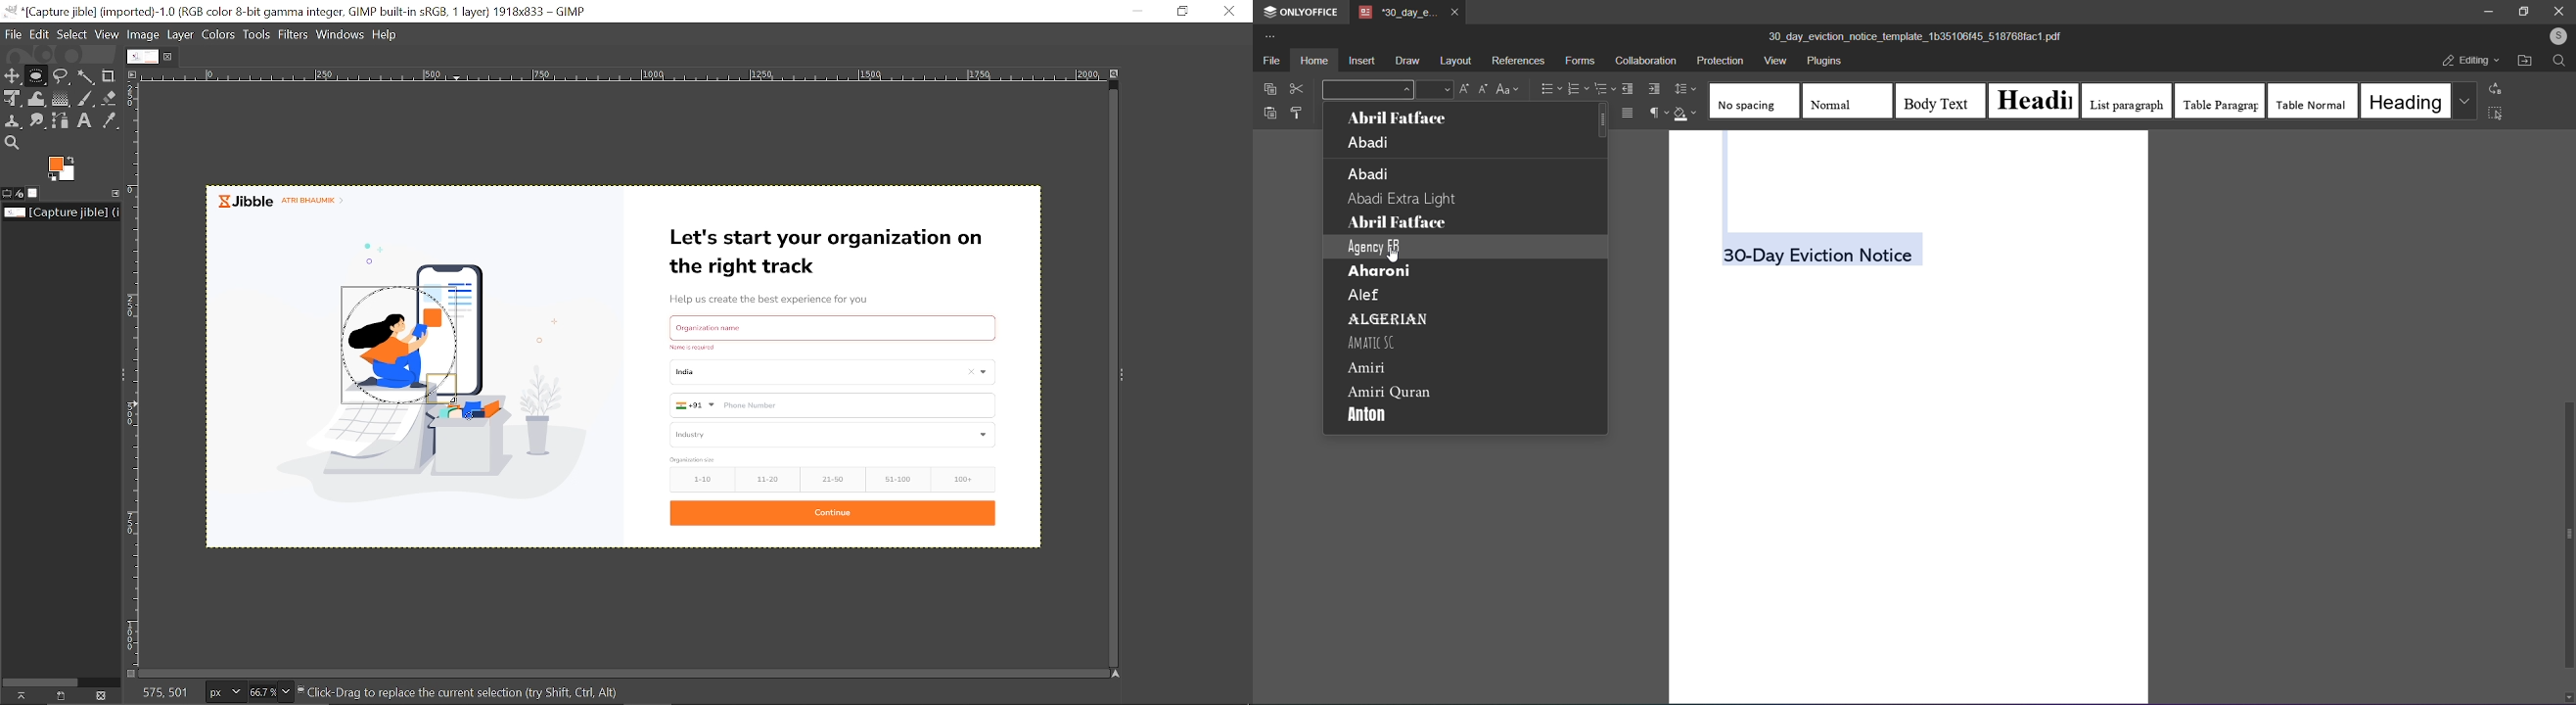 The height and width of the screenshot is (728, 2576). Describe the element at coordinates (89, 76) in the screenshot. I see `Fuzzy select tool` at that location.